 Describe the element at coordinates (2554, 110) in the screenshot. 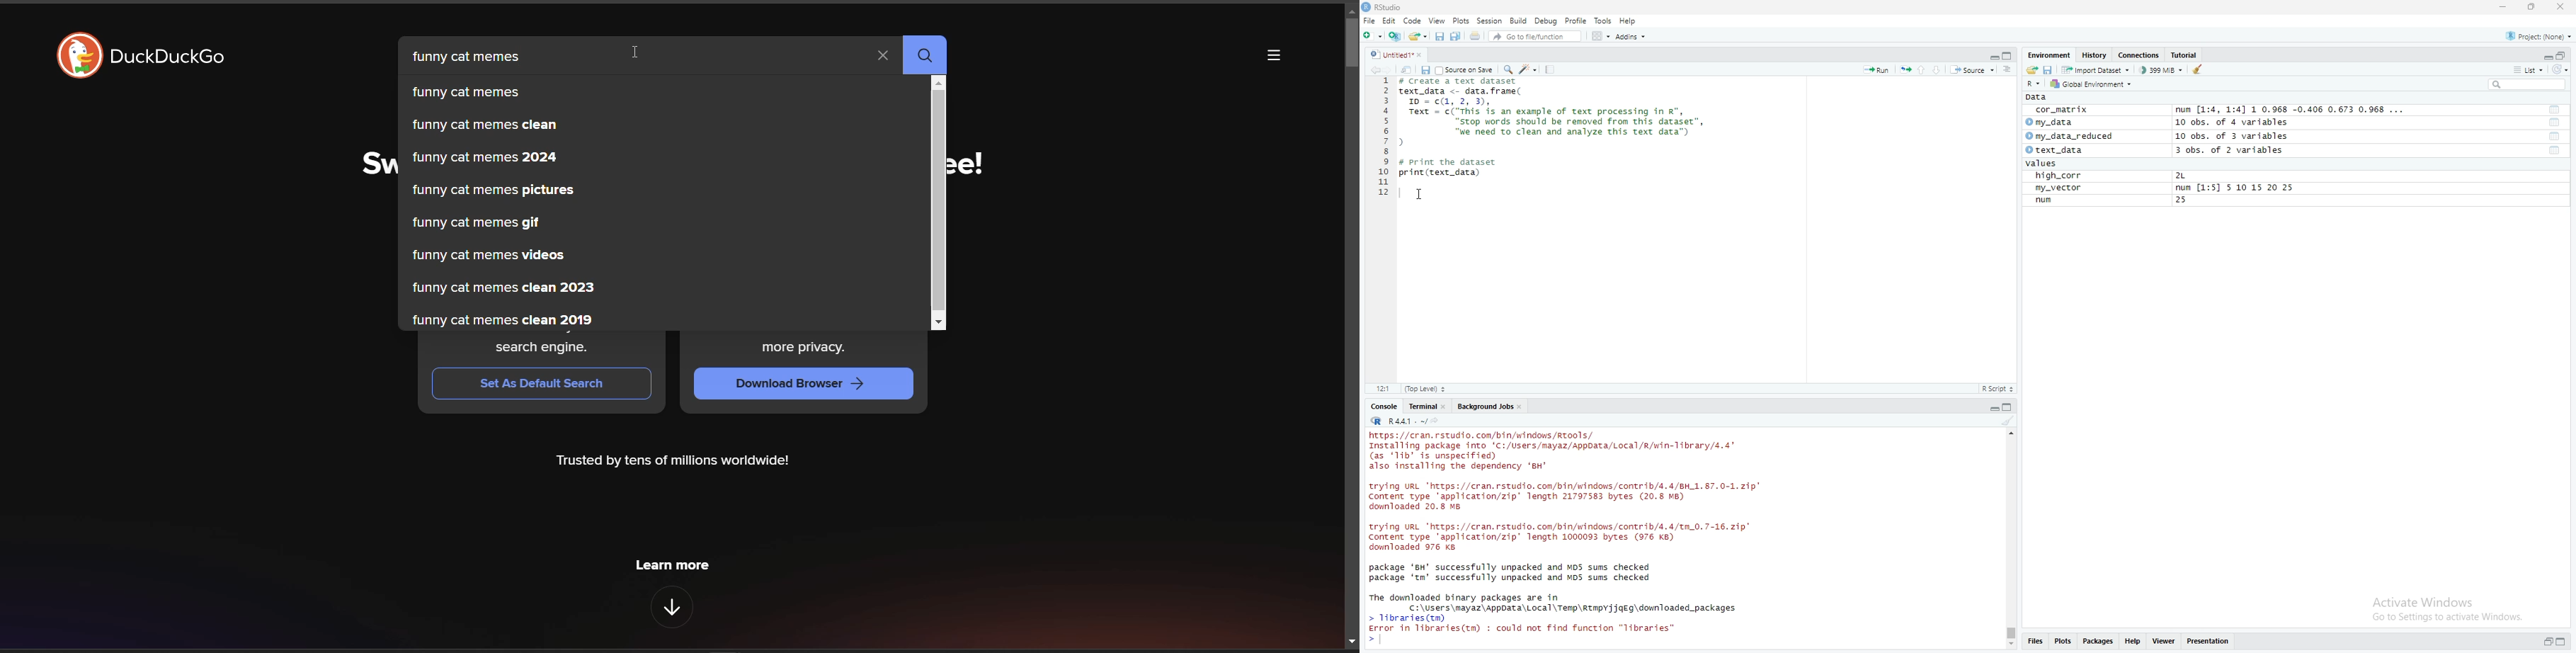

I see `functions` at that location.